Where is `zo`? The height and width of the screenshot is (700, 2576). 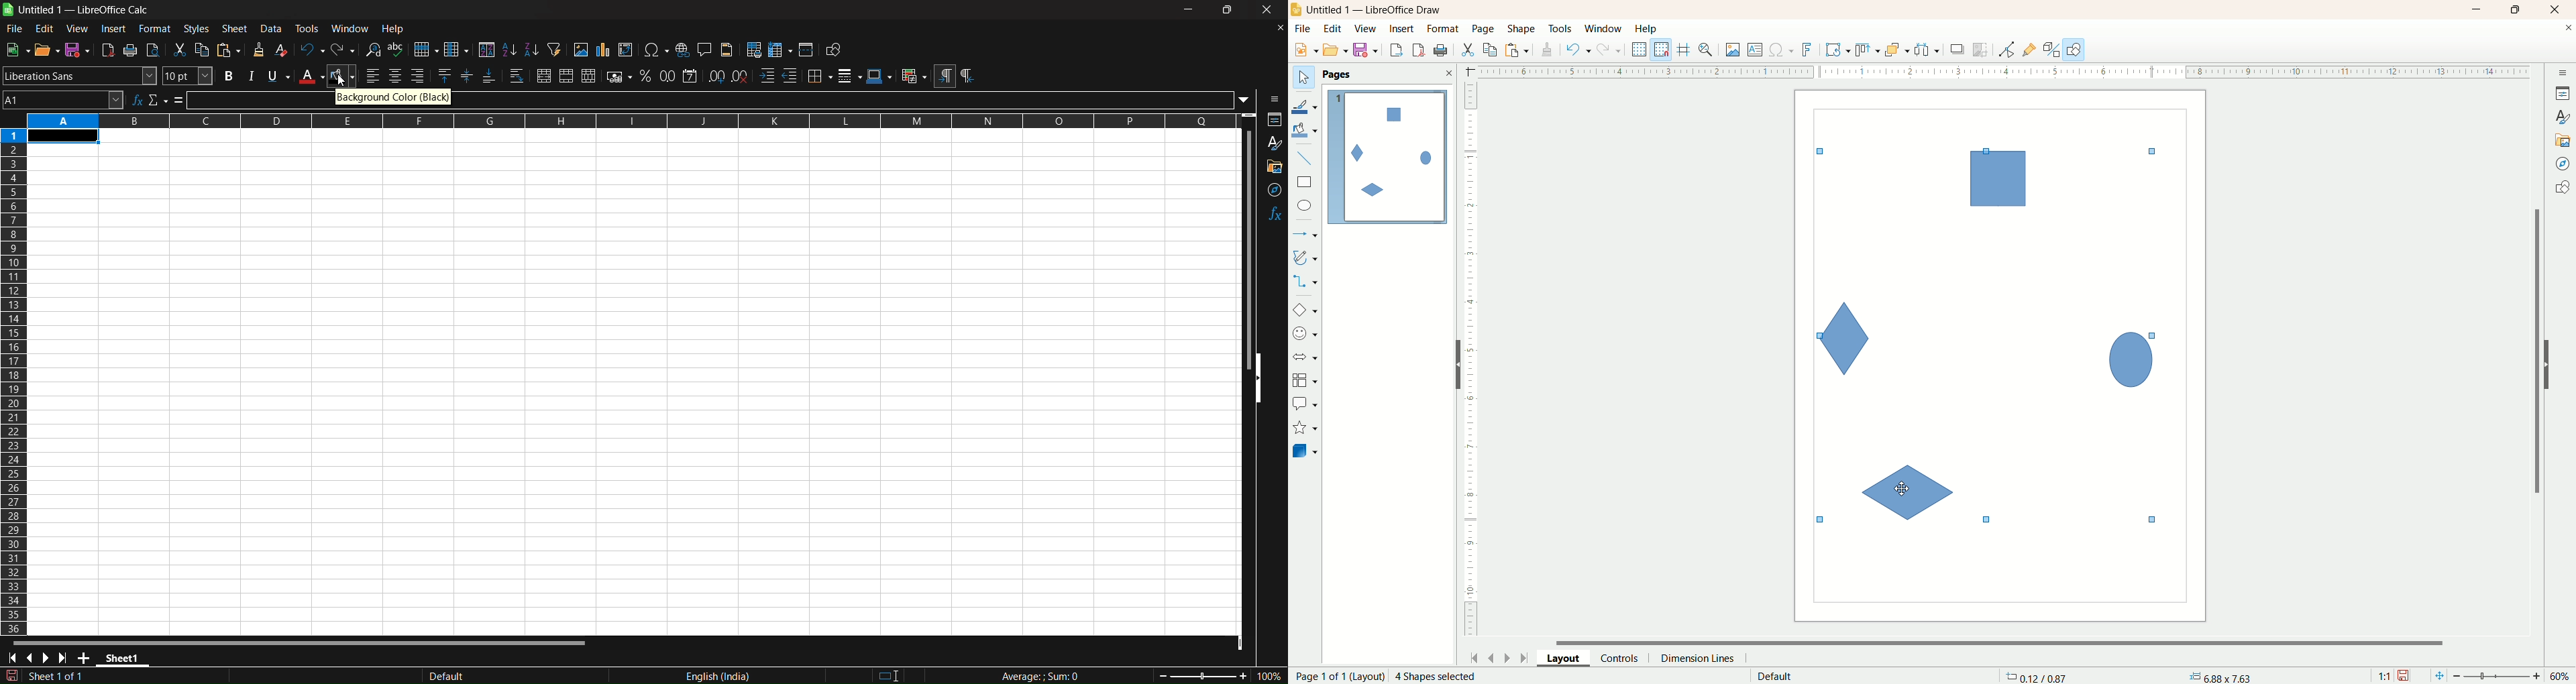
zo is located at coordinates (1708, 50).